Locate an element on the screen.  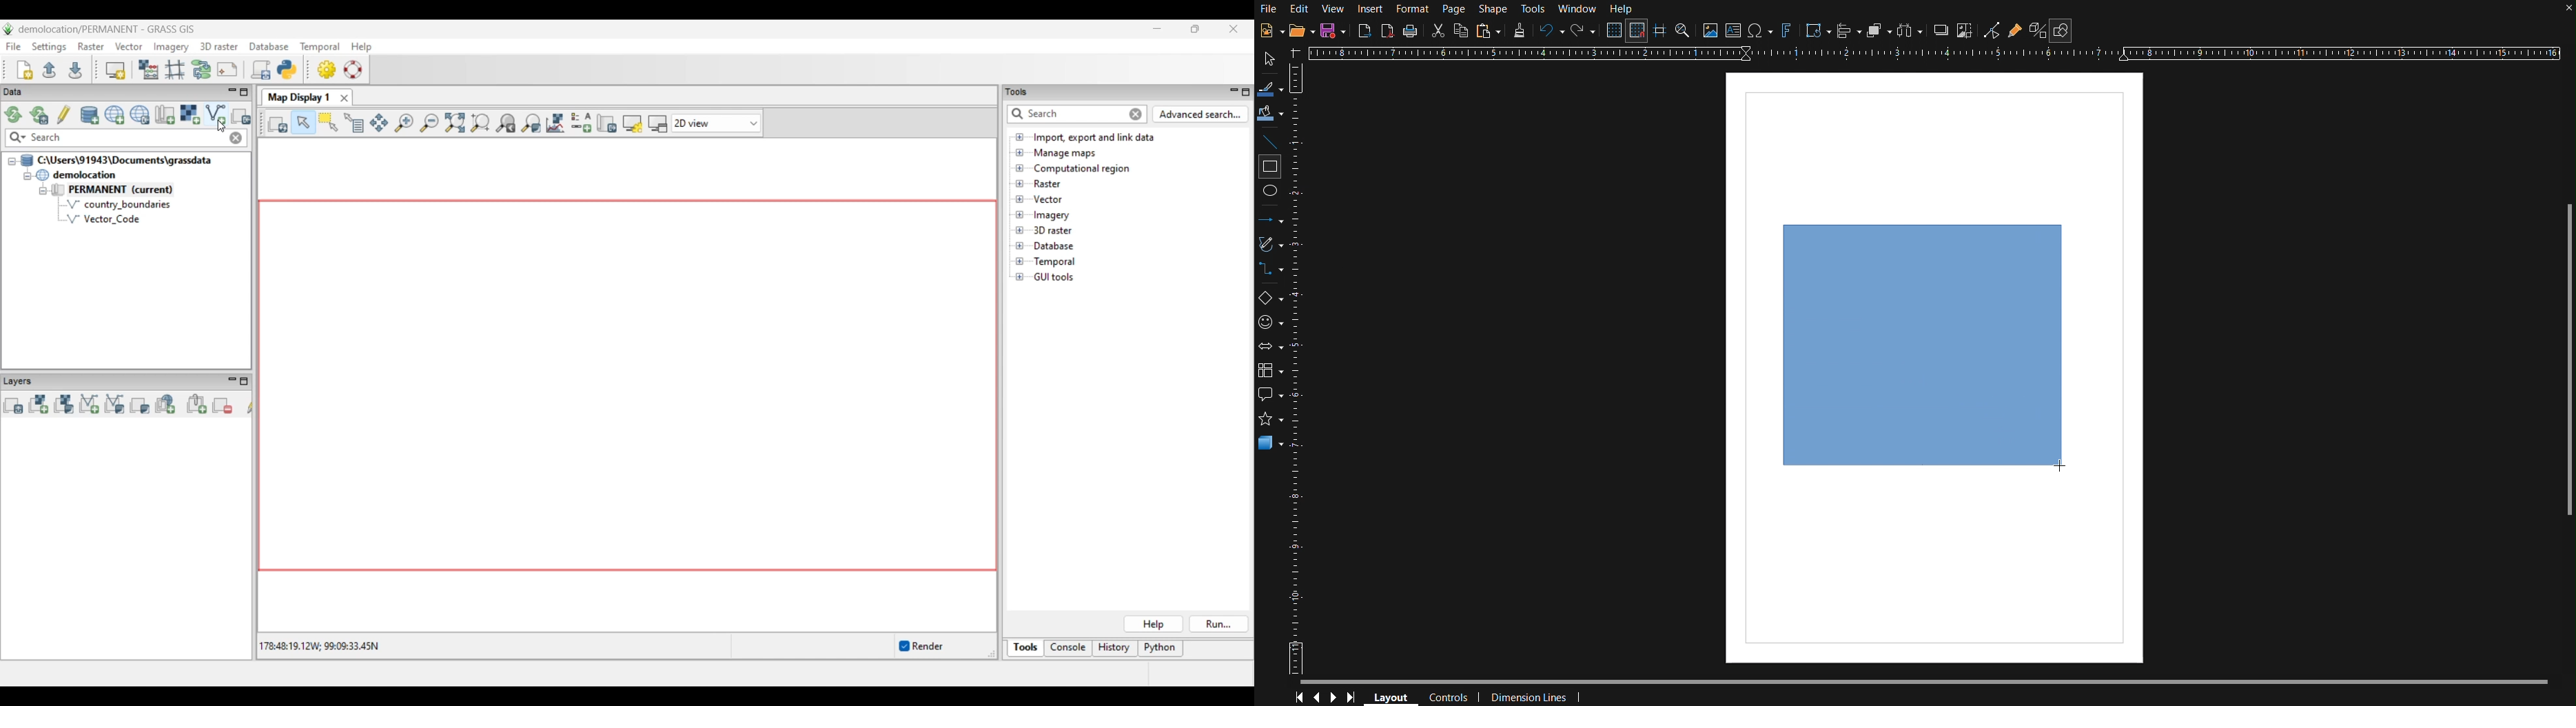
Previous Page is located at coordinates (1316, 698).